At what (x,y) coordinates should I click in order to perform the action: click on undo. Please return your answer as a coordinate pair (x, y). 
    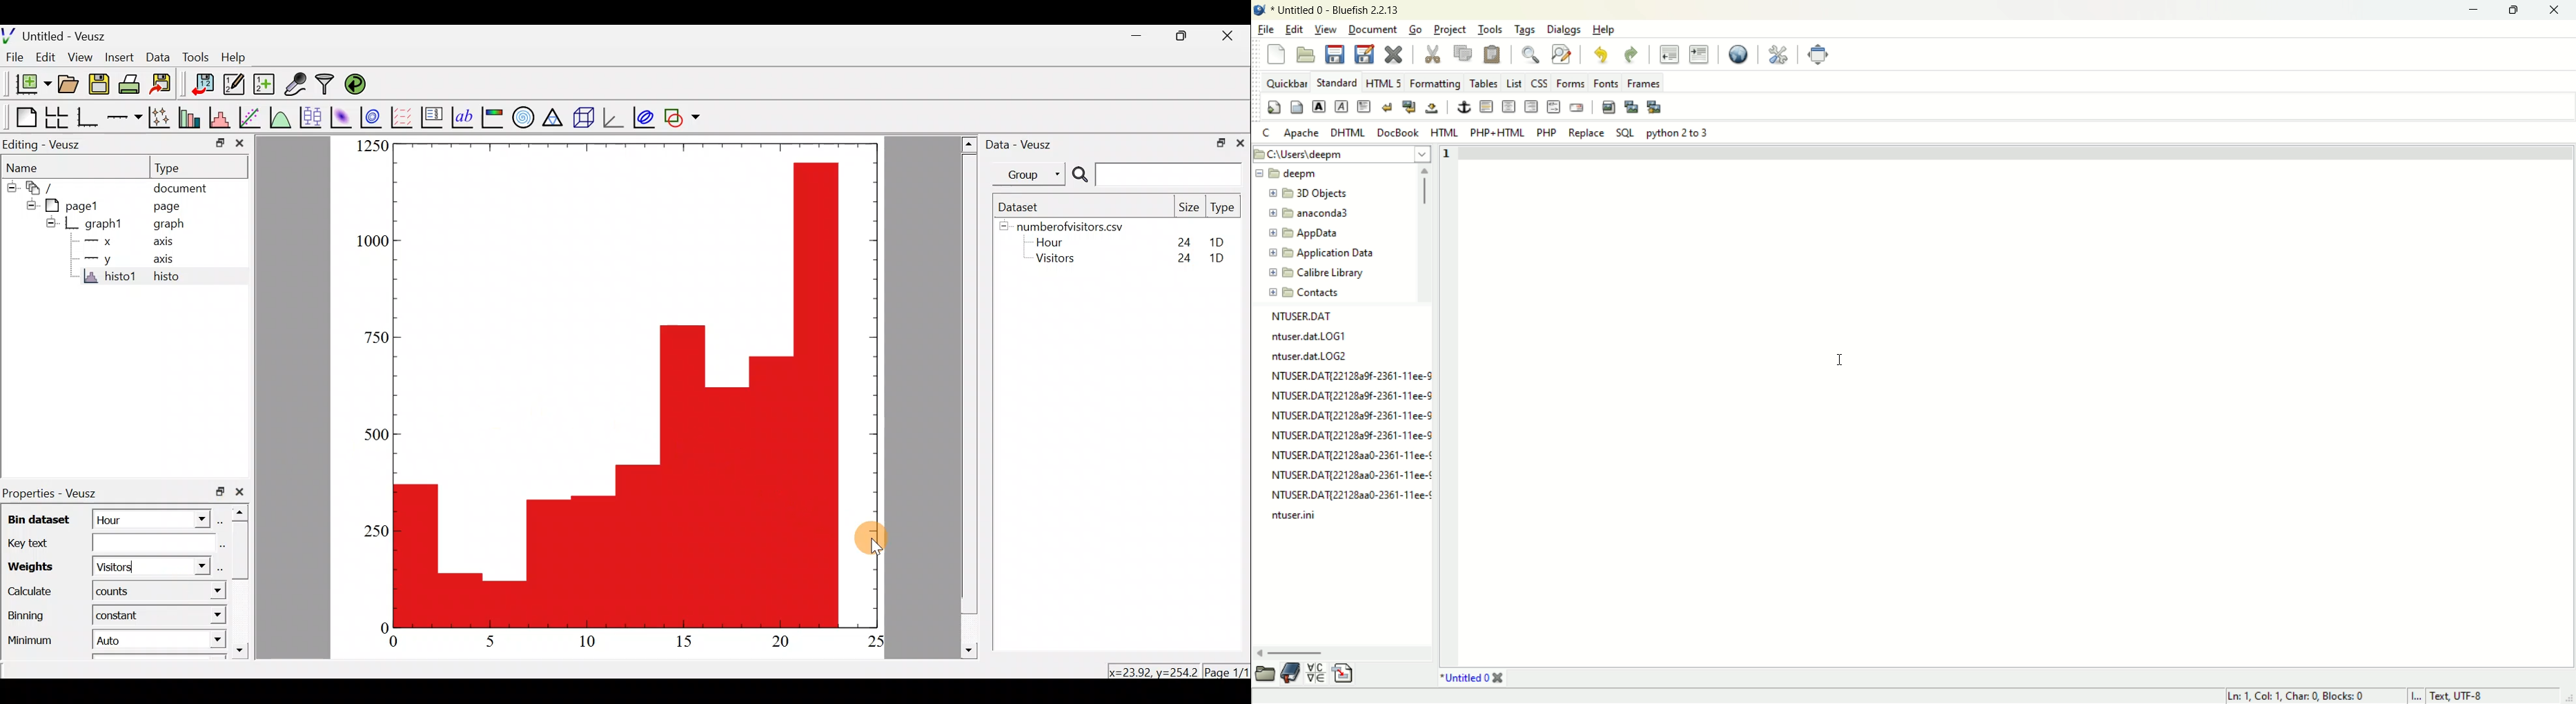
    Looking at the image, I should click on (1600, 55).